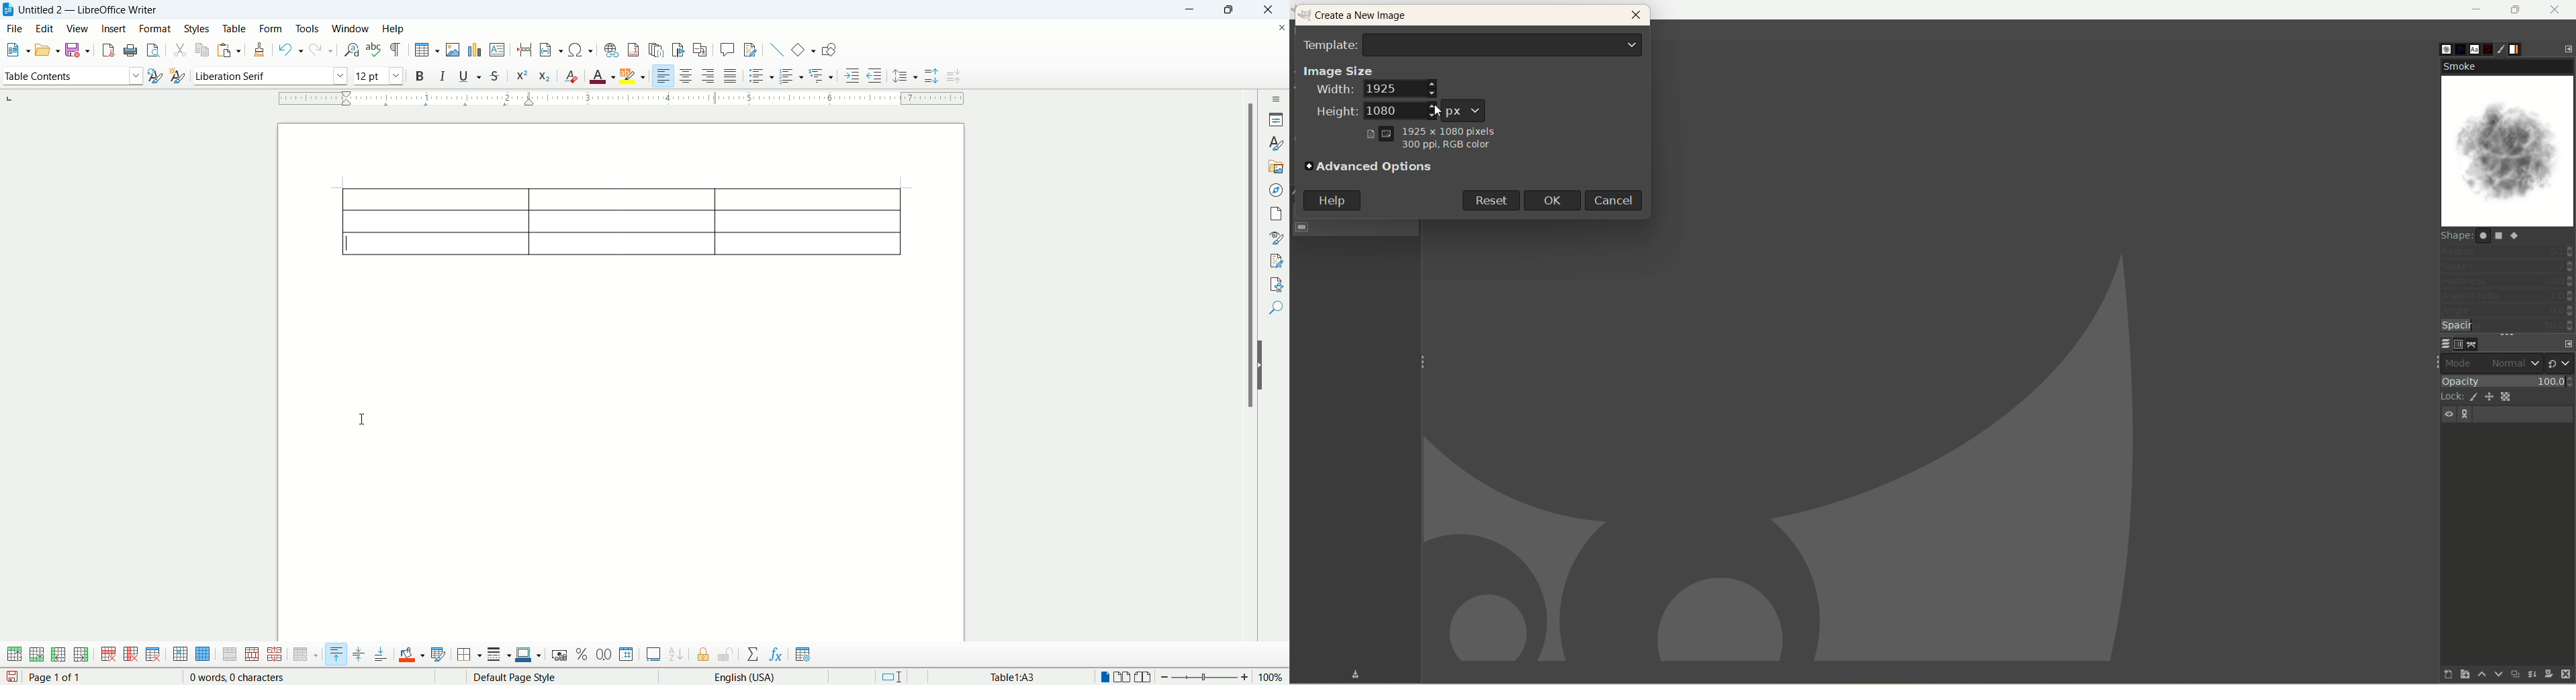  I want to click on set line spacing, so click(905, 75).